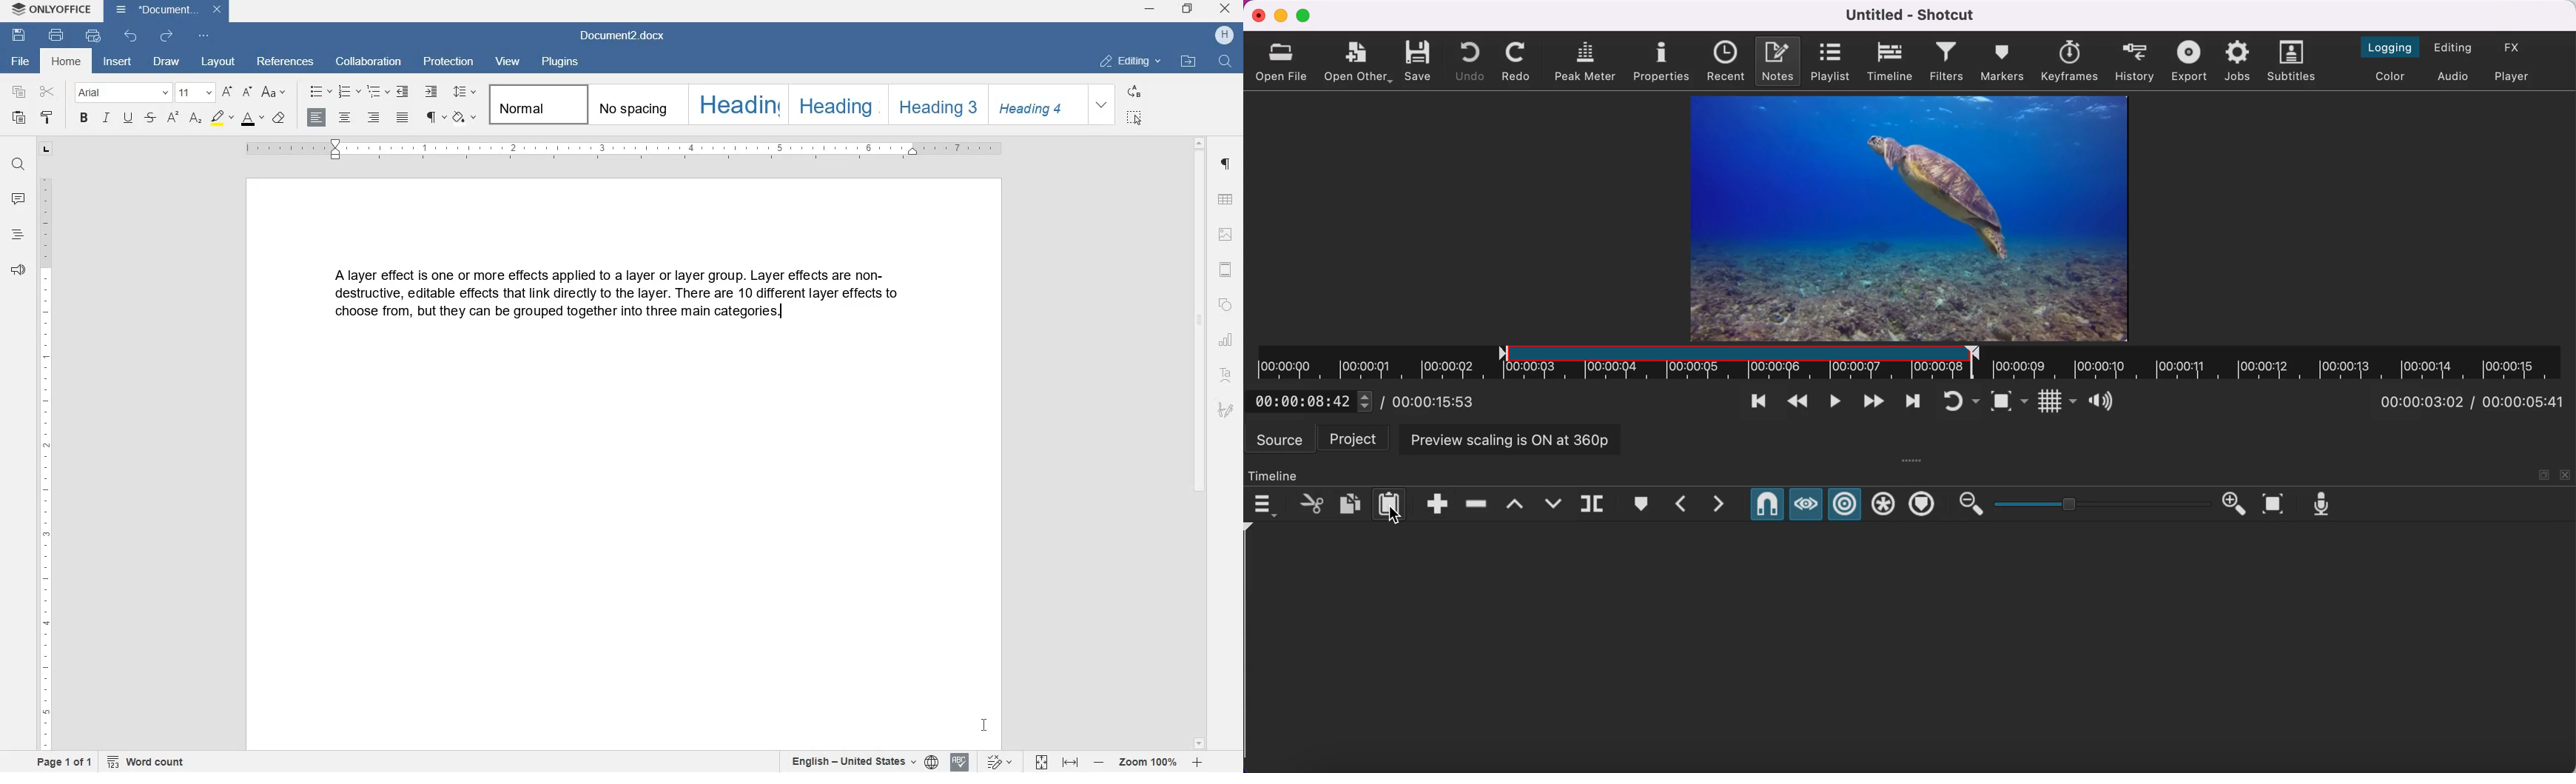  I want to click on image, so click(1225, 235).